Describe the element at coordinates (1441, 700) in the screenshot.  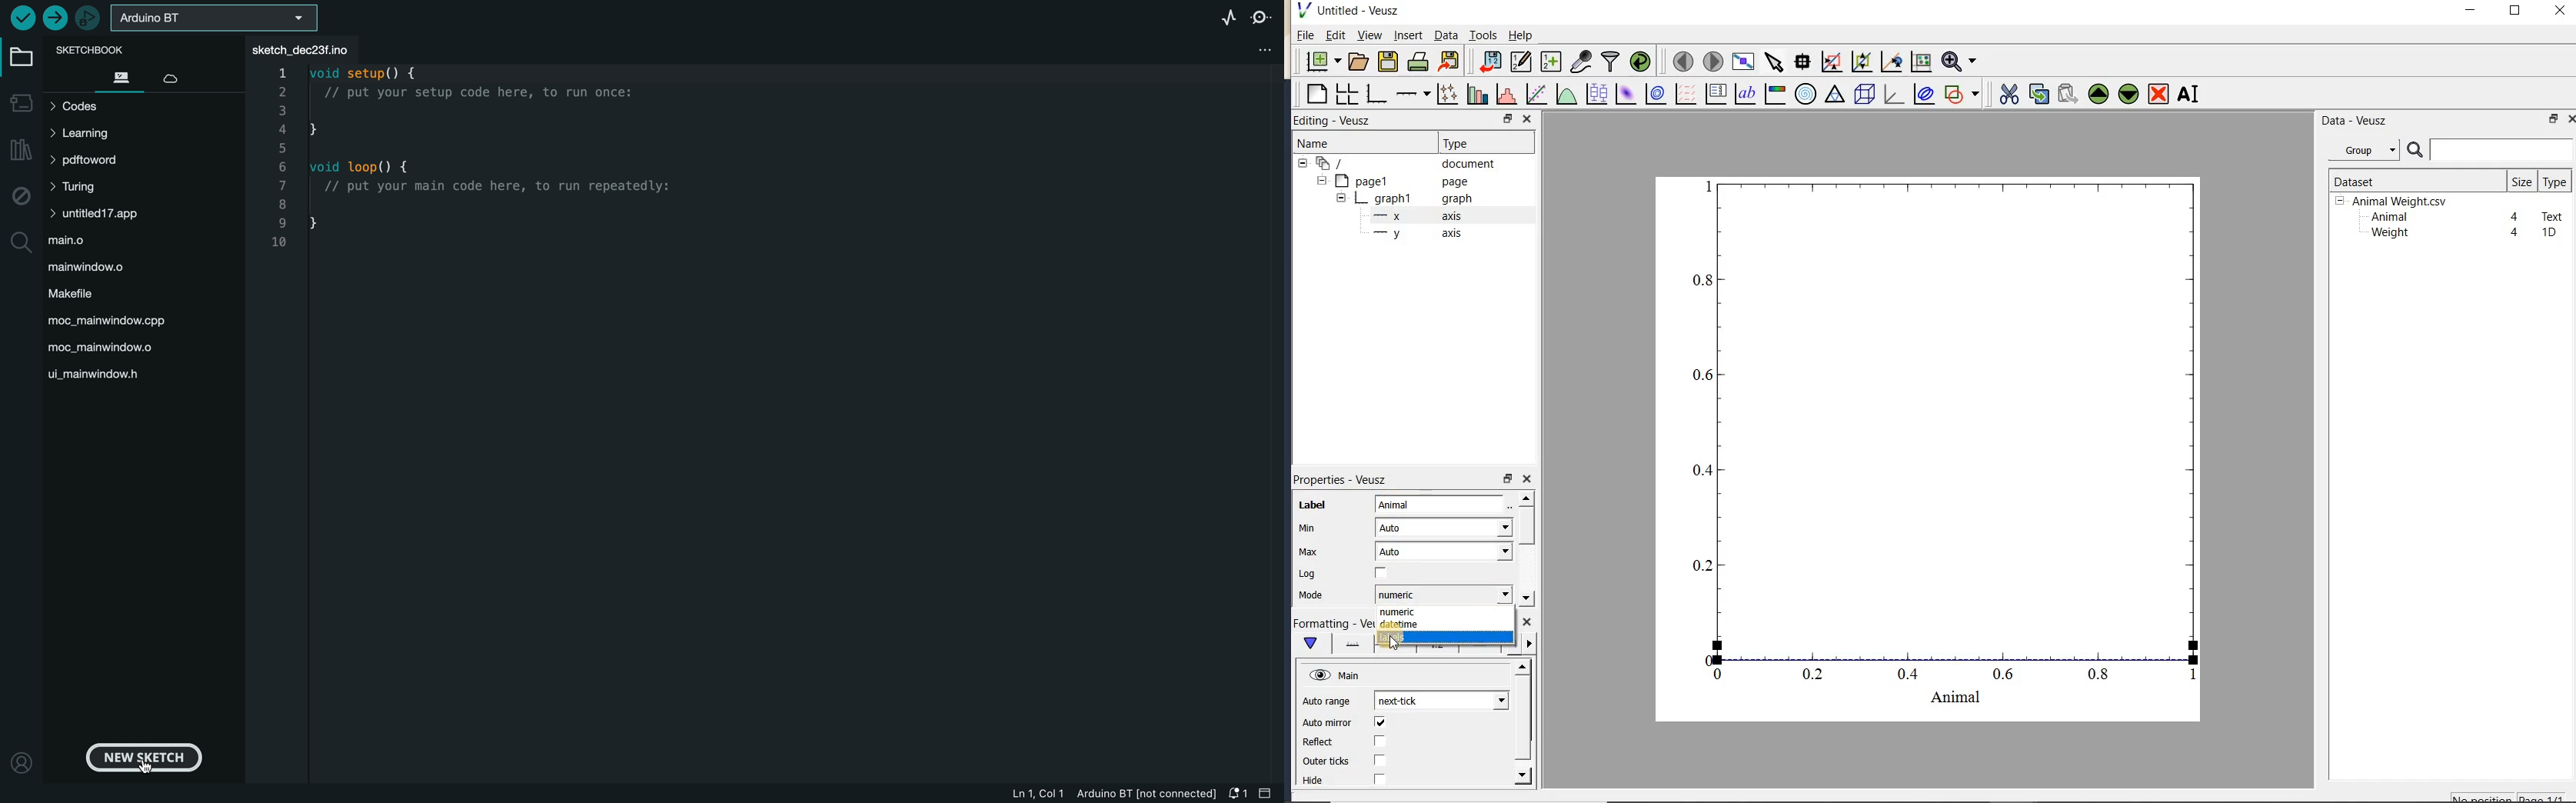
I see `next click` at that location.